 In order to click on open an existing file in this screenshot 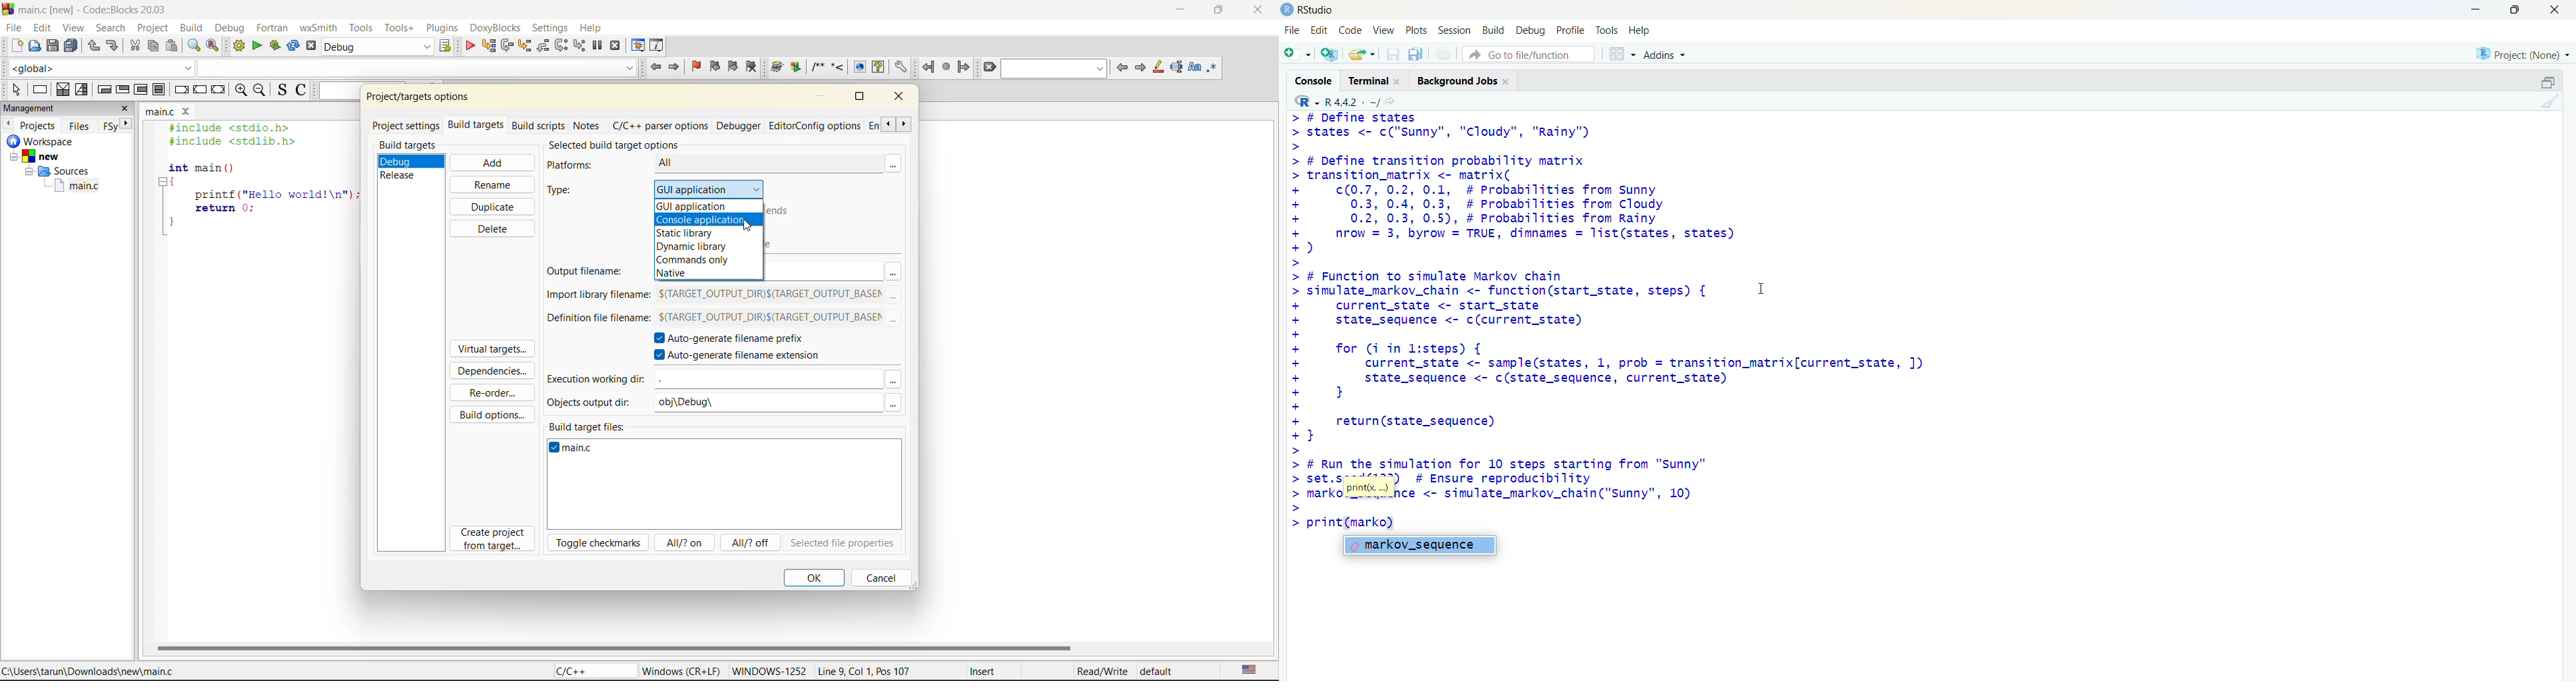, I will do `click(1362, 53)`.